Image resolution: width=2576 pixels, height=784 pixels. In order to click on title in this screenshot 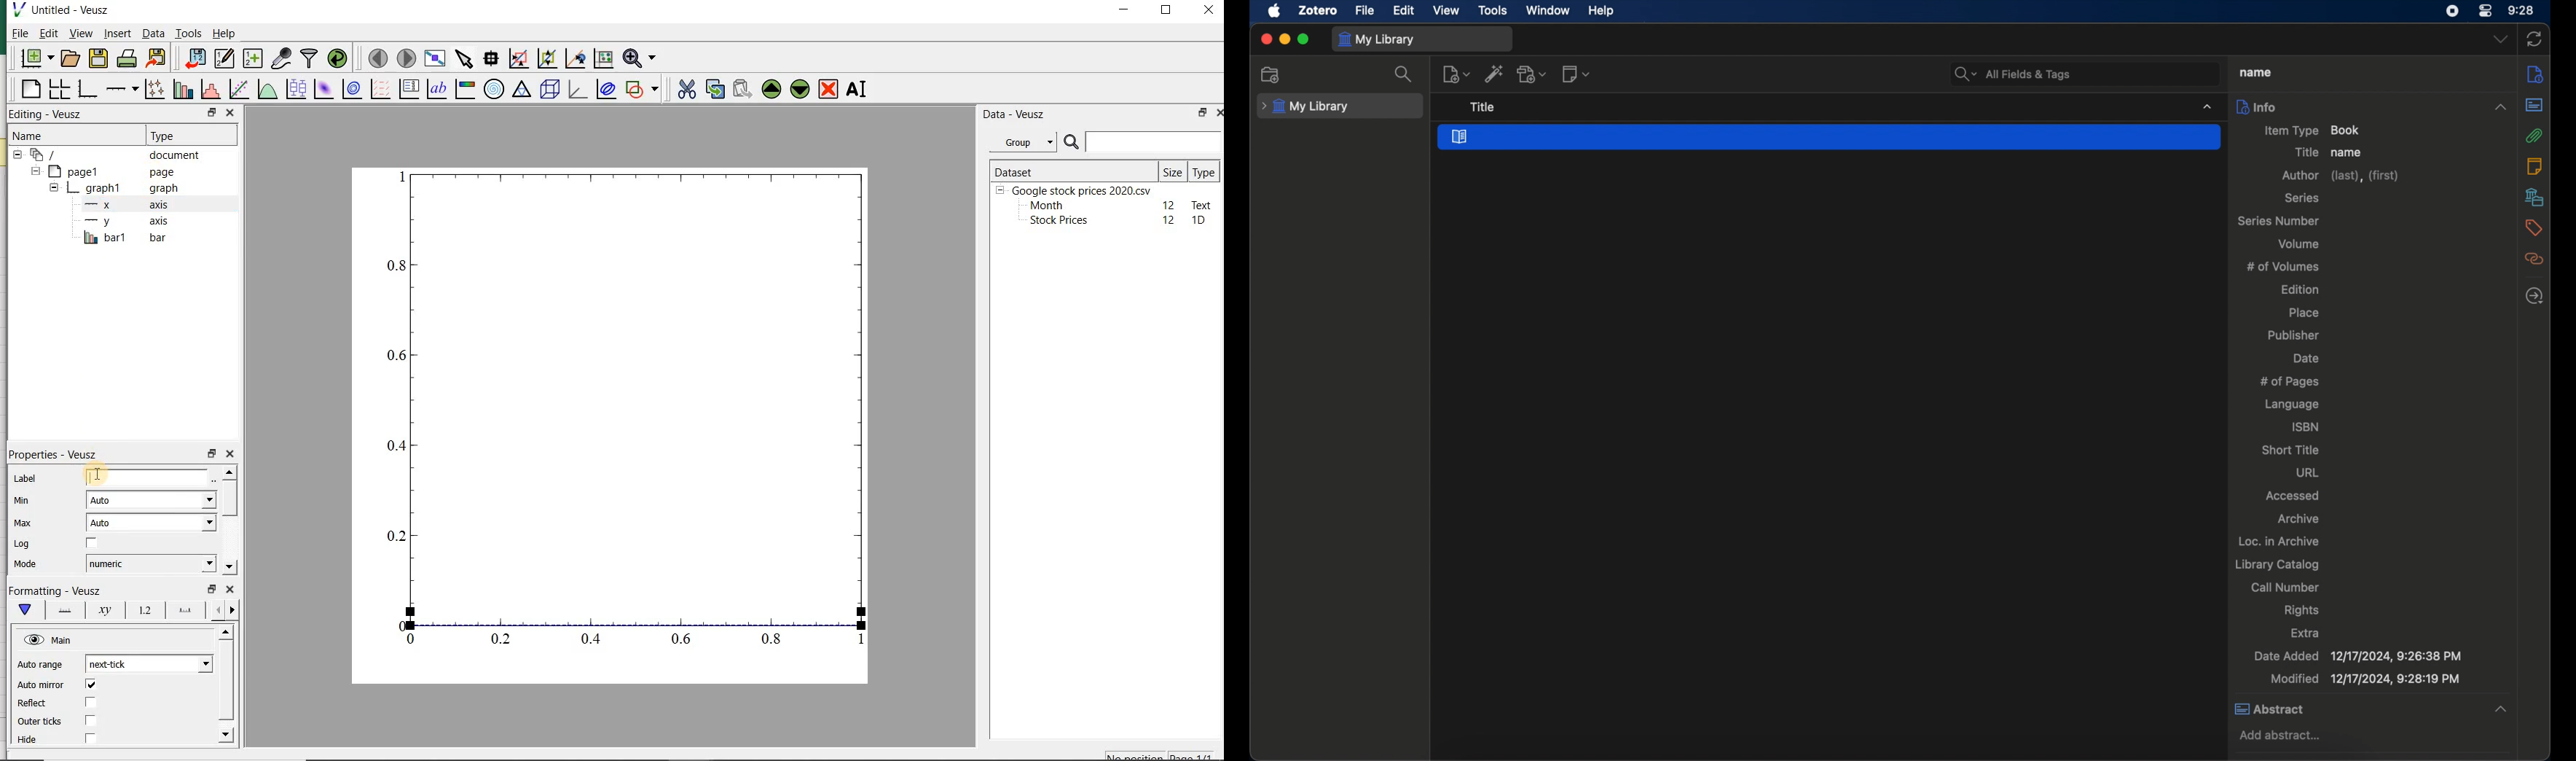, I will do `click(1482, 106)`.